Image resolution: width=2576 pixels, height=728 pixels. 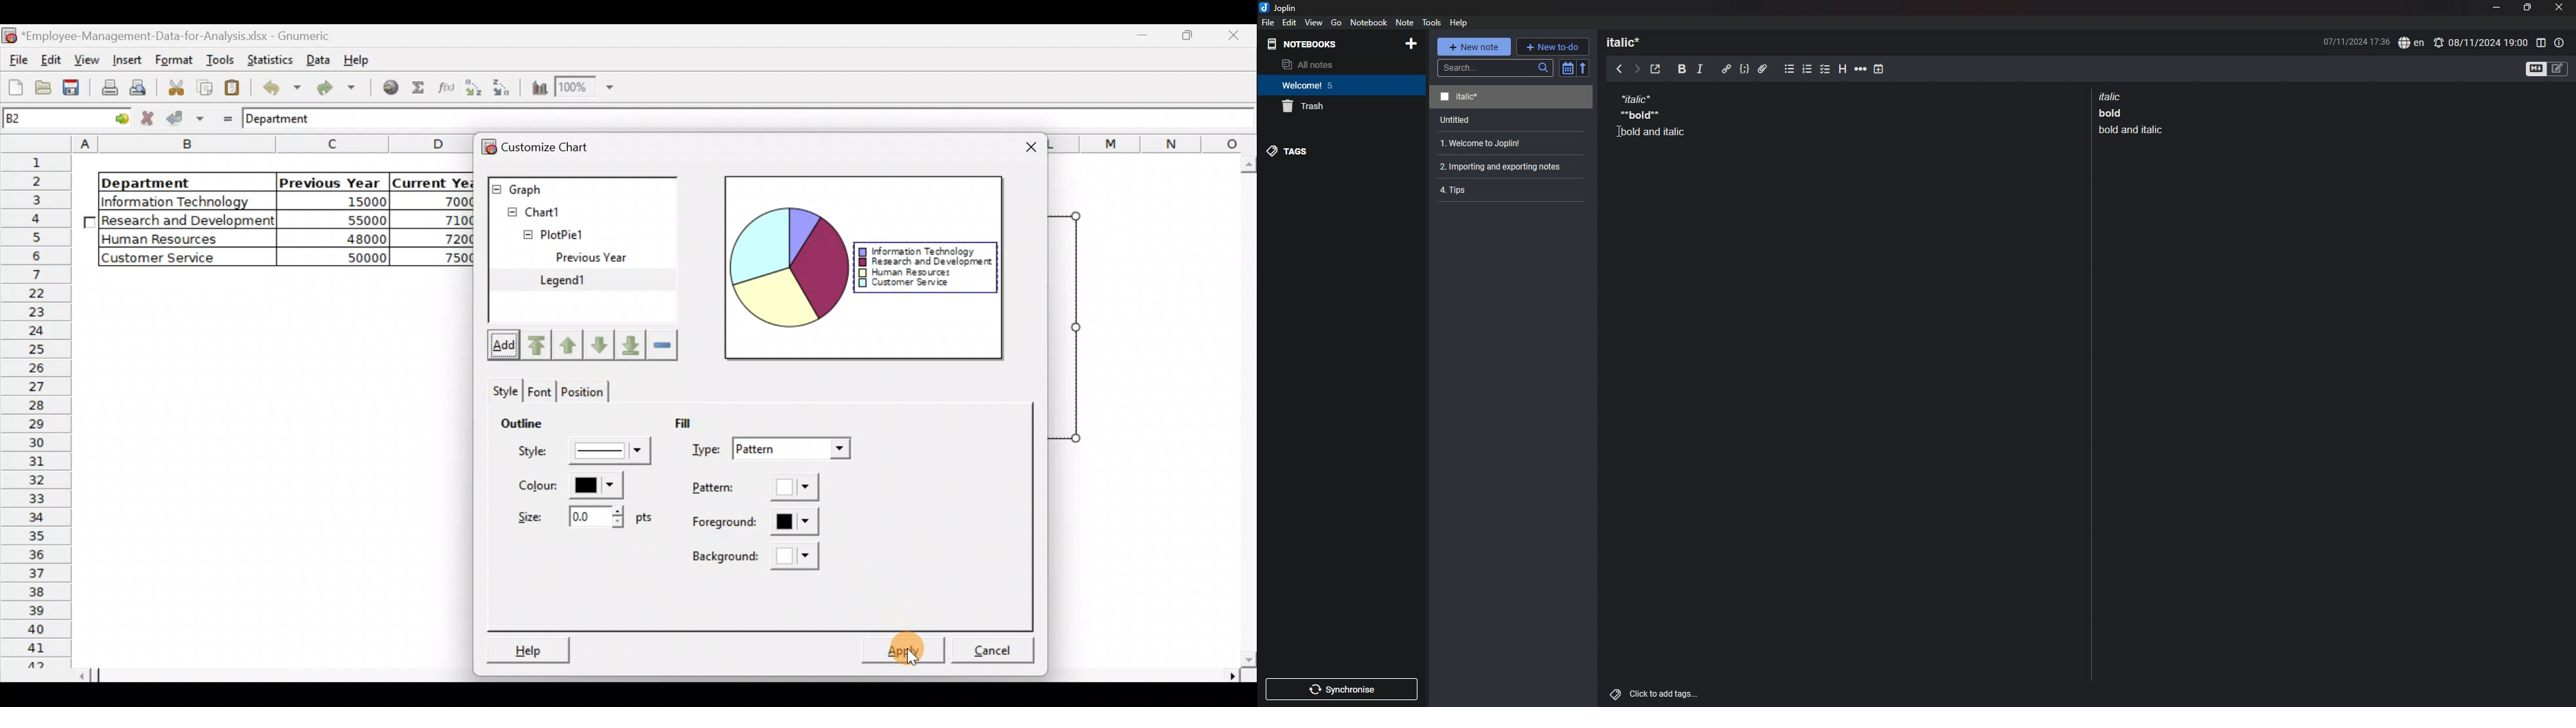 What do you see at coordinates (1860, 71) in the screenshot?
I see `horizontal rule` at bounding box center [1860, 71].